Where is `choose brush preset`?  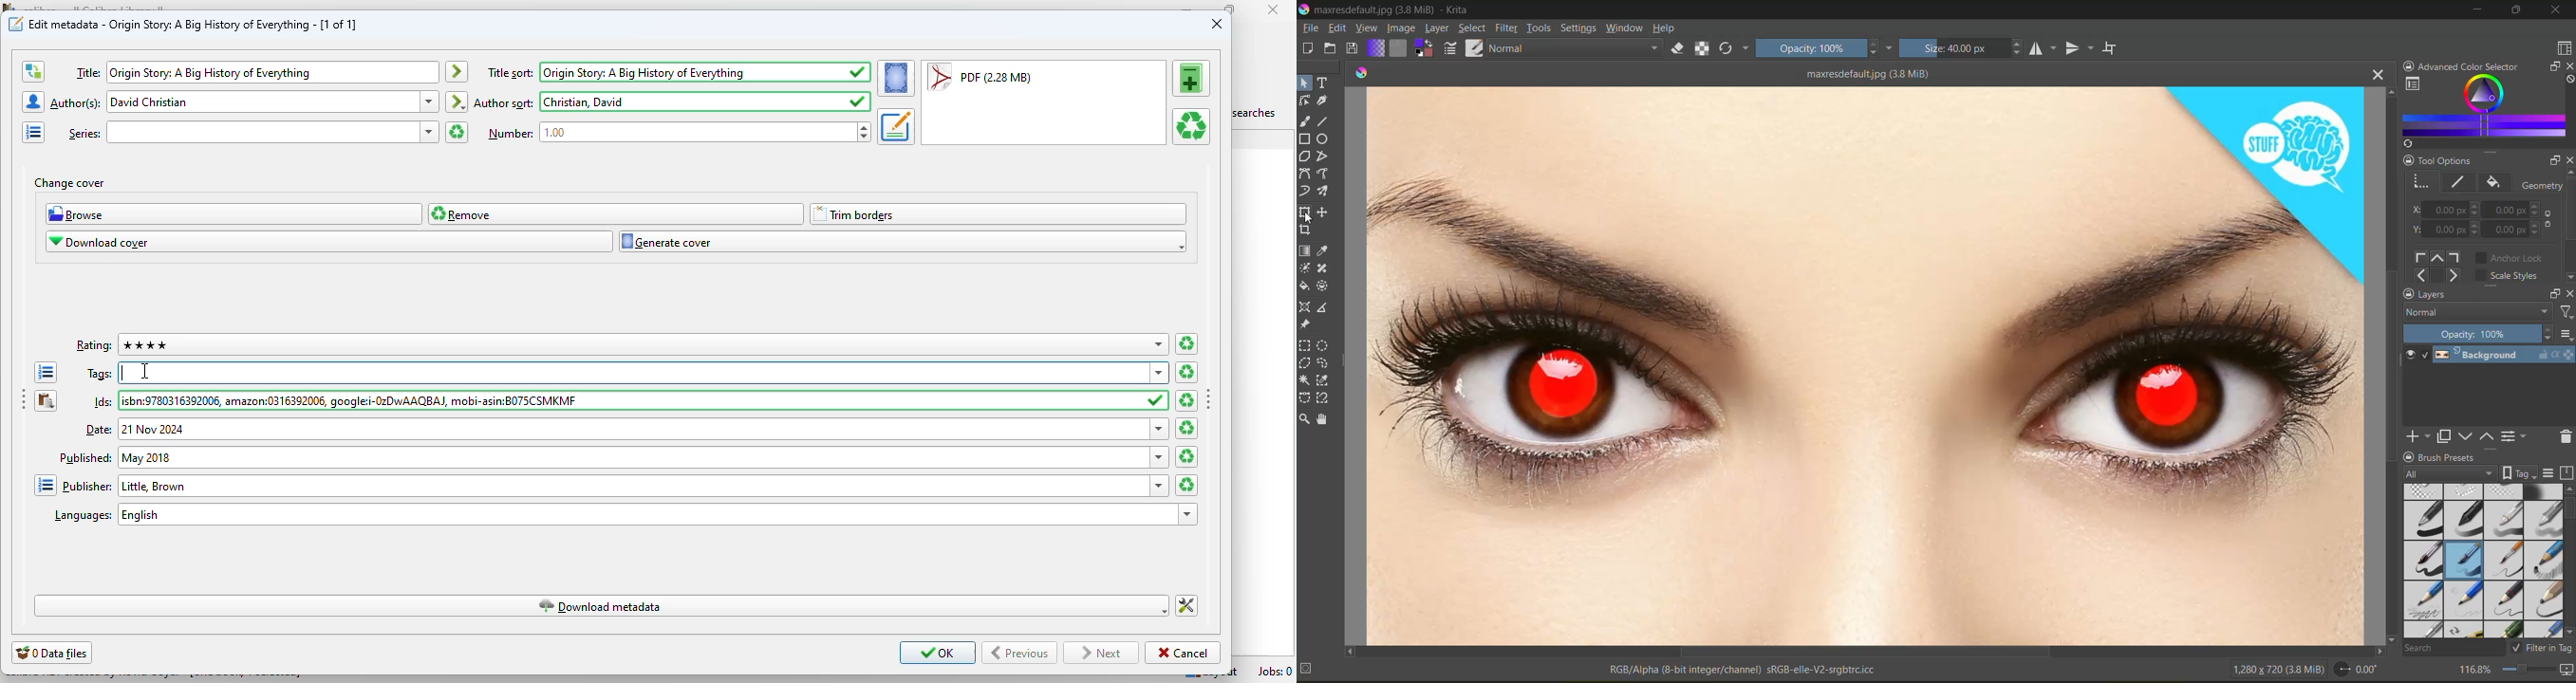
choose brush preset is located at coordinates (1473, 48).